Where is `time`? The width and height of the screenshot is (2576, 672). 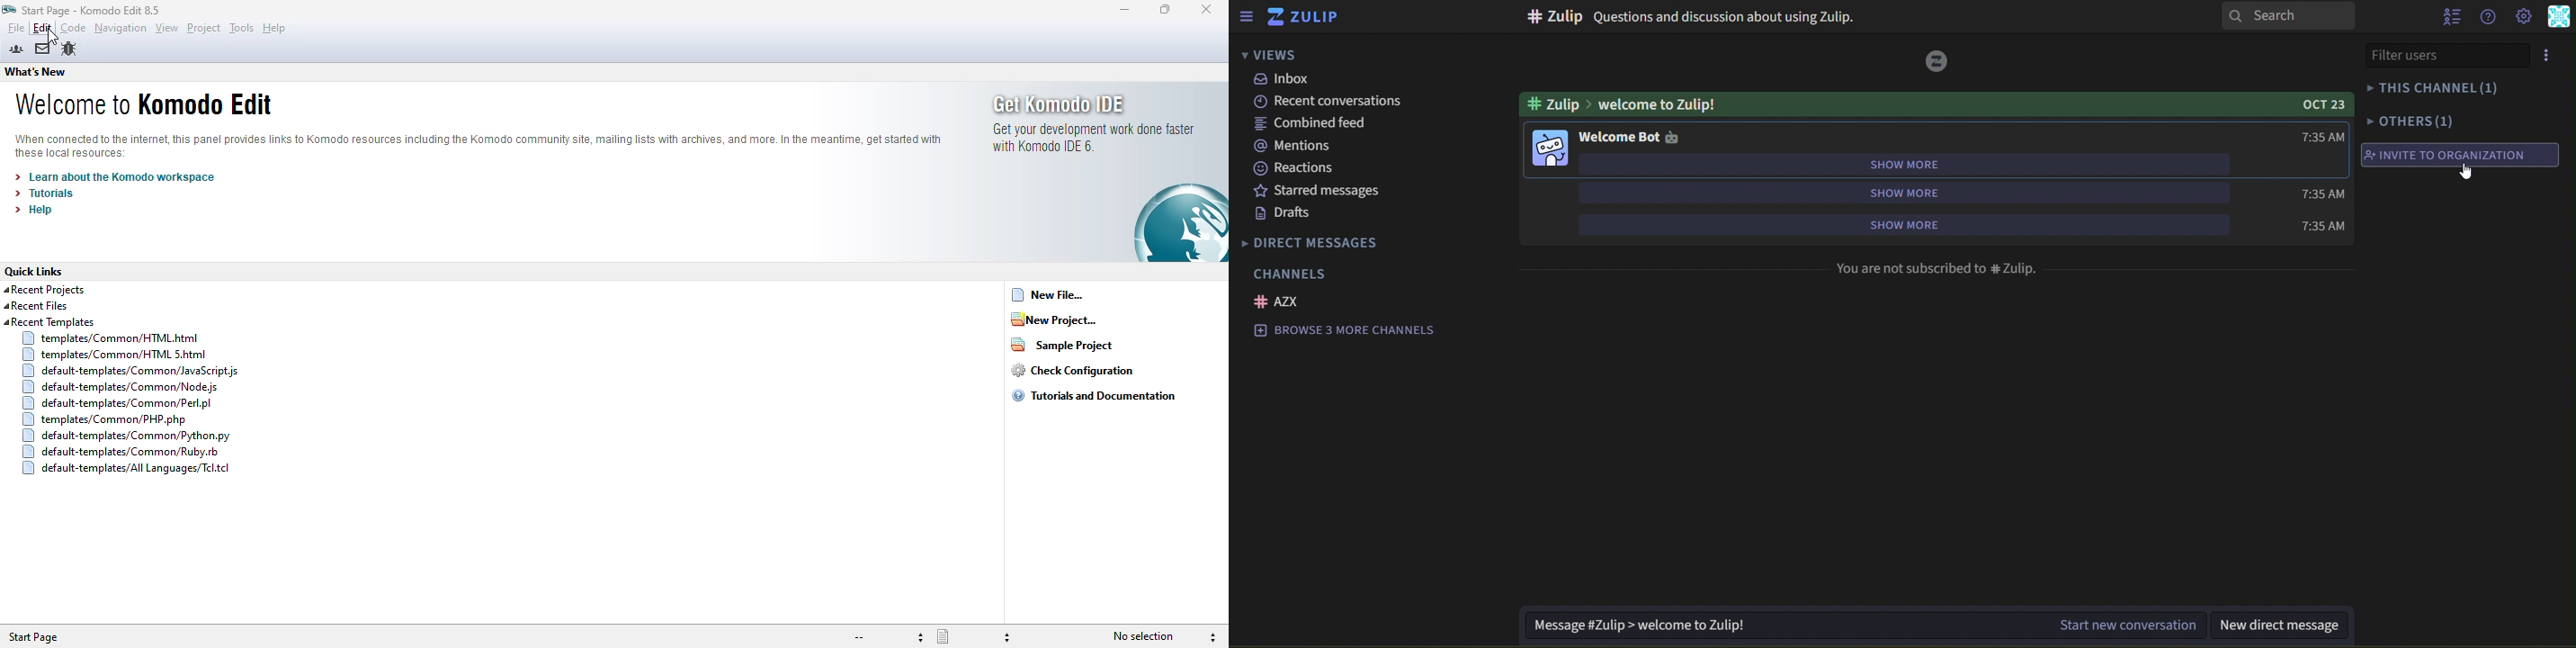 time is located at coordinates (2320, 193).